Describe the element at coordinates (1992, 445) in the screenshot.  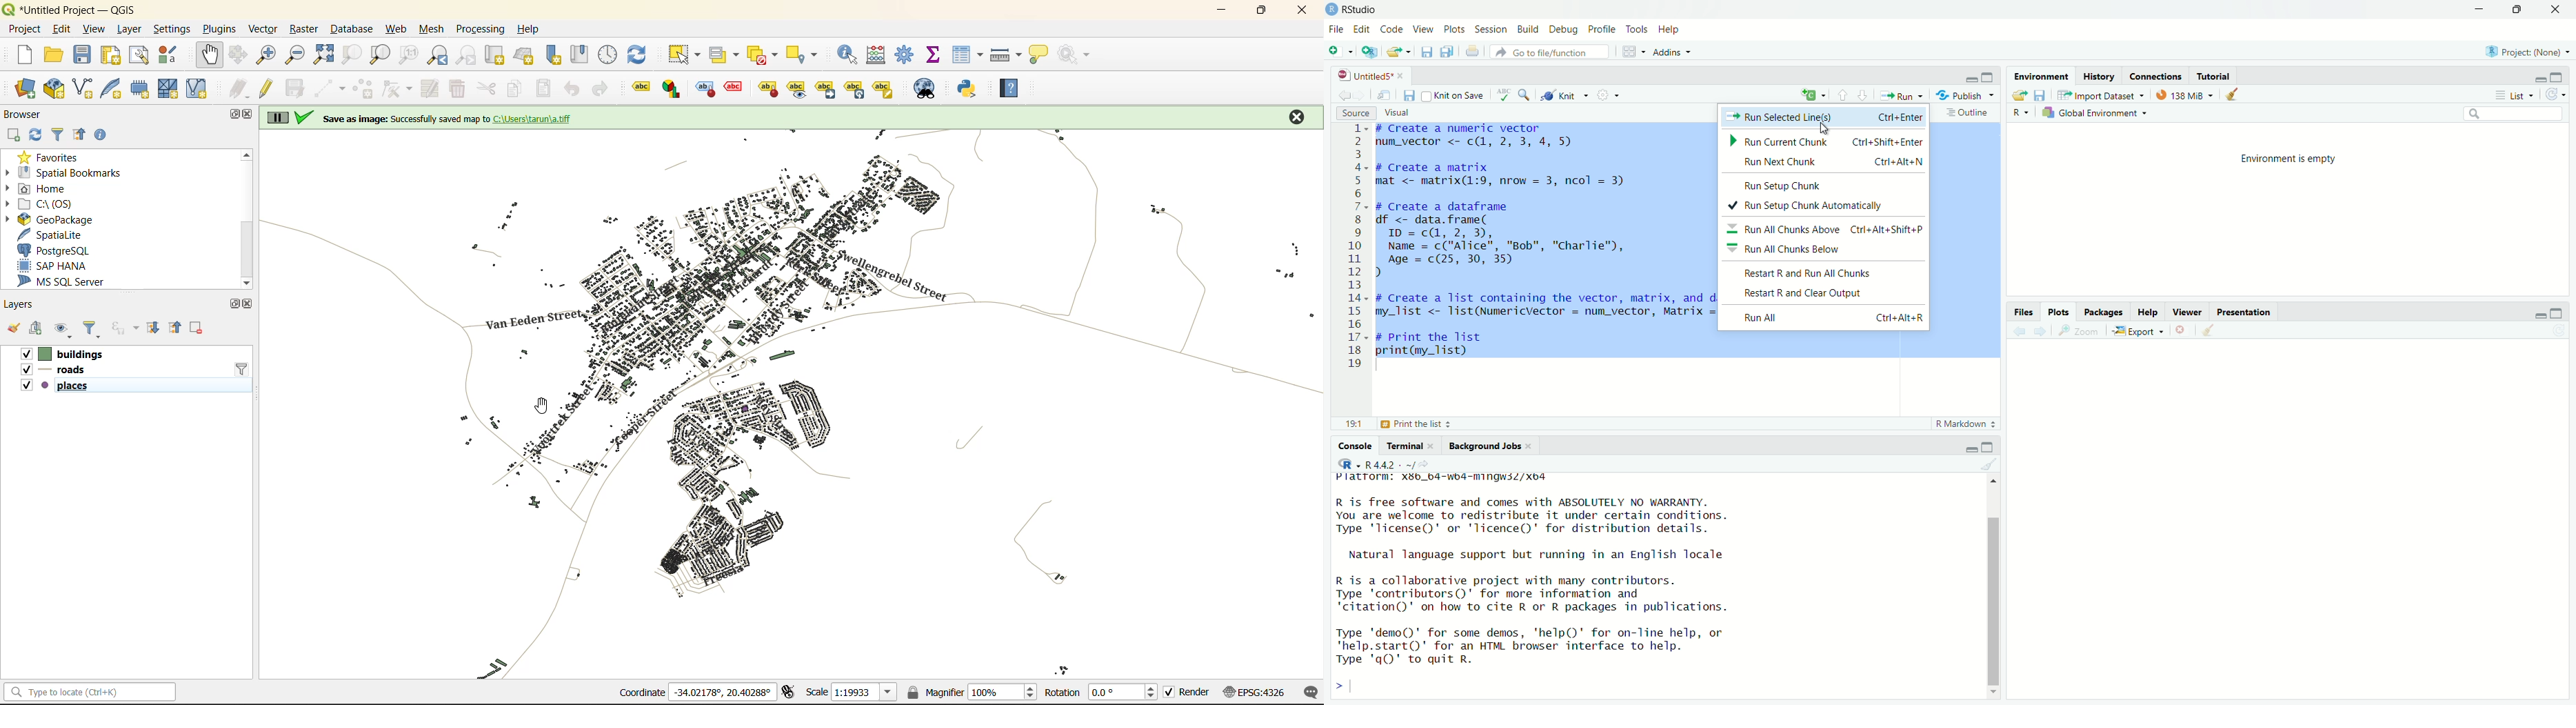
I see `maximise` at that location.